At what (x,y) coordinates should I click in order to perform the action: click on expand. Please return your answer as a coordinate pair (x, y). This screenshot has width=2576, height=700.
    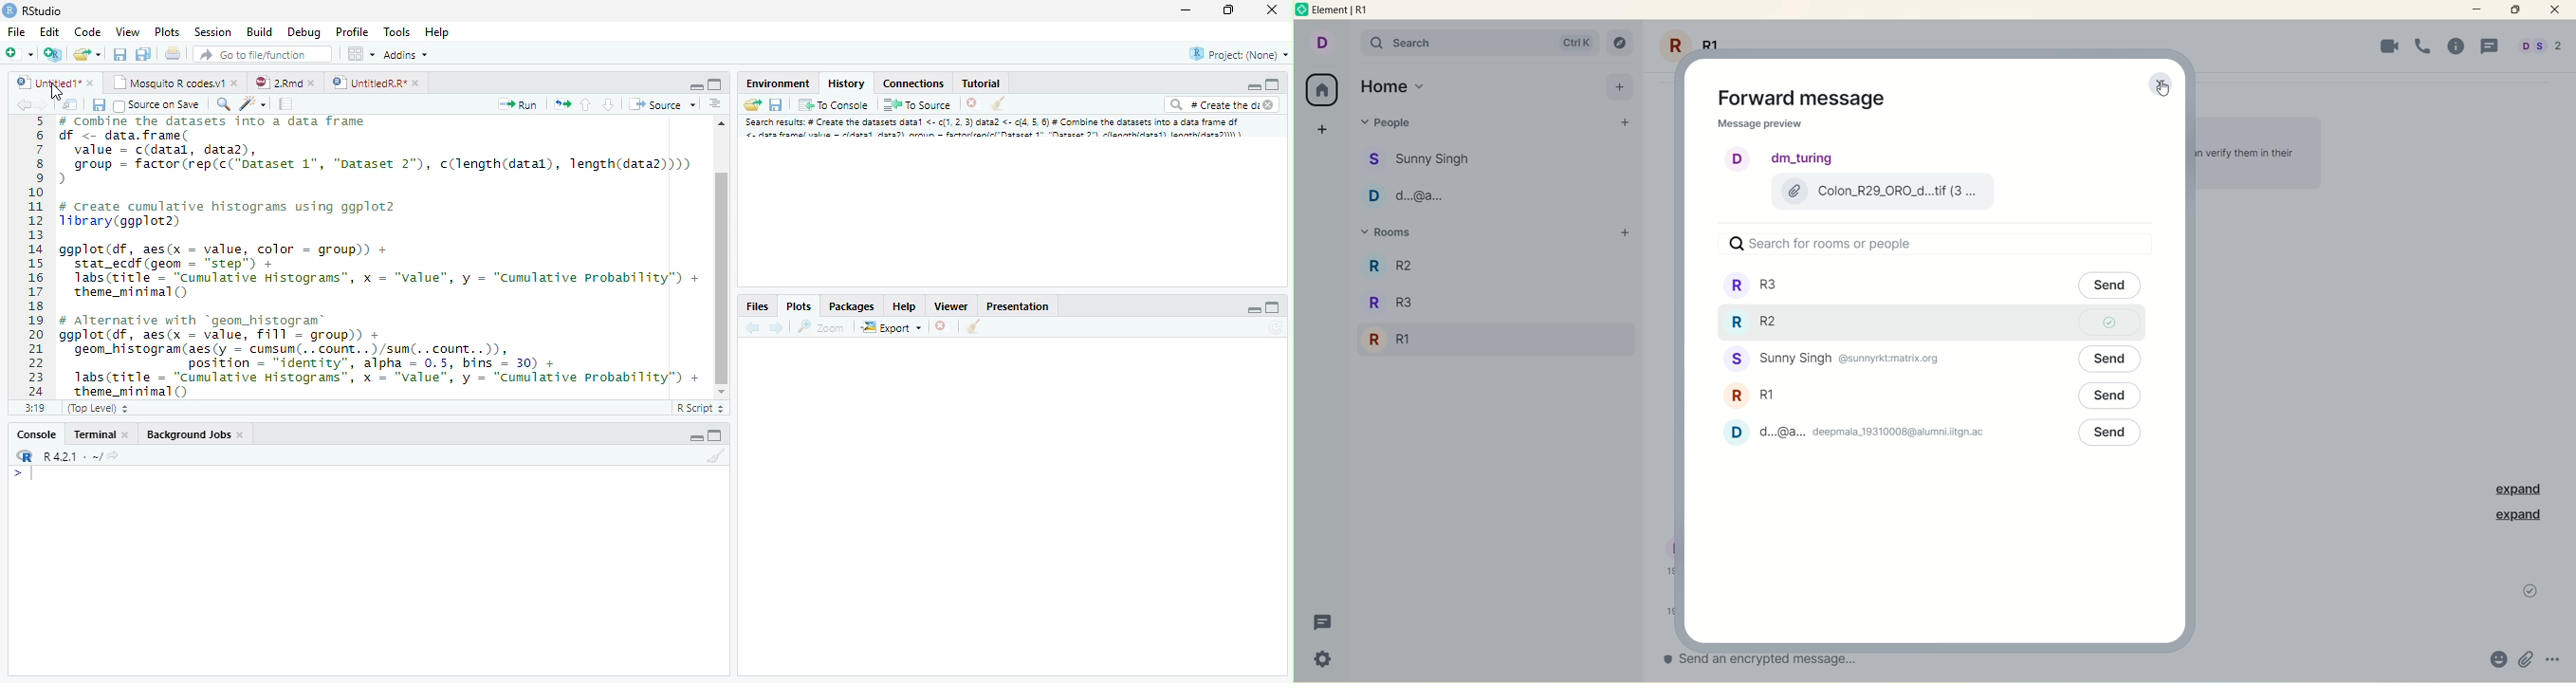
    Looking at the image, I should click on (2514, 490).